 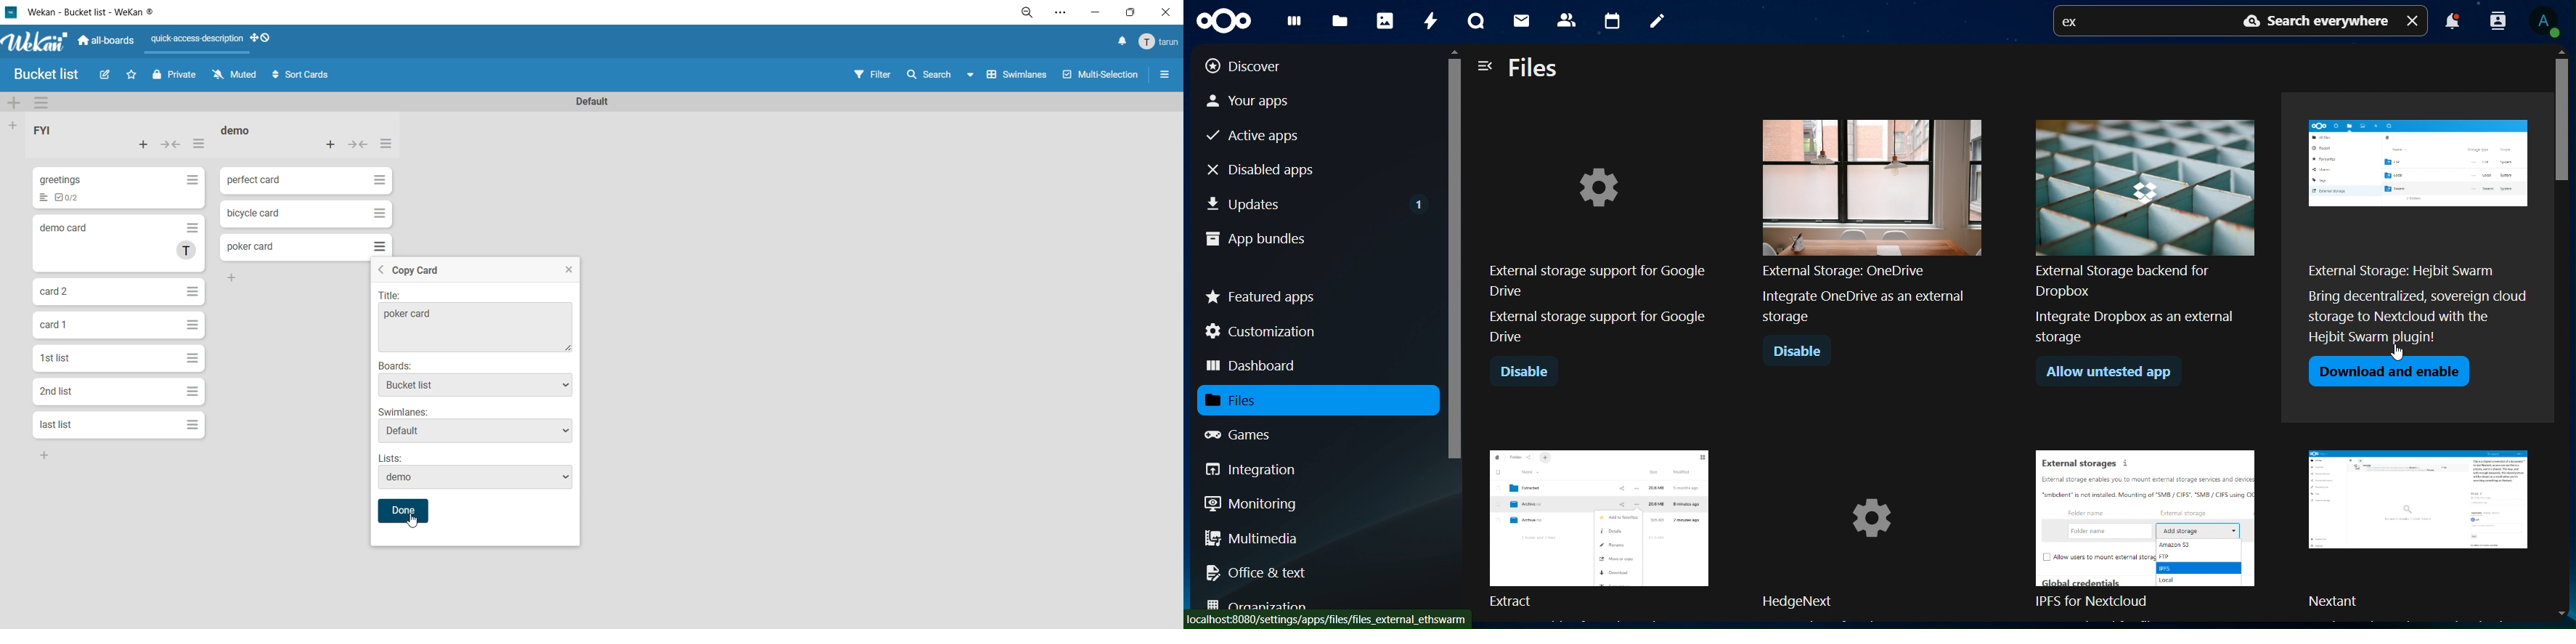 I want to click on quick access description, so click(x=199, y=43).